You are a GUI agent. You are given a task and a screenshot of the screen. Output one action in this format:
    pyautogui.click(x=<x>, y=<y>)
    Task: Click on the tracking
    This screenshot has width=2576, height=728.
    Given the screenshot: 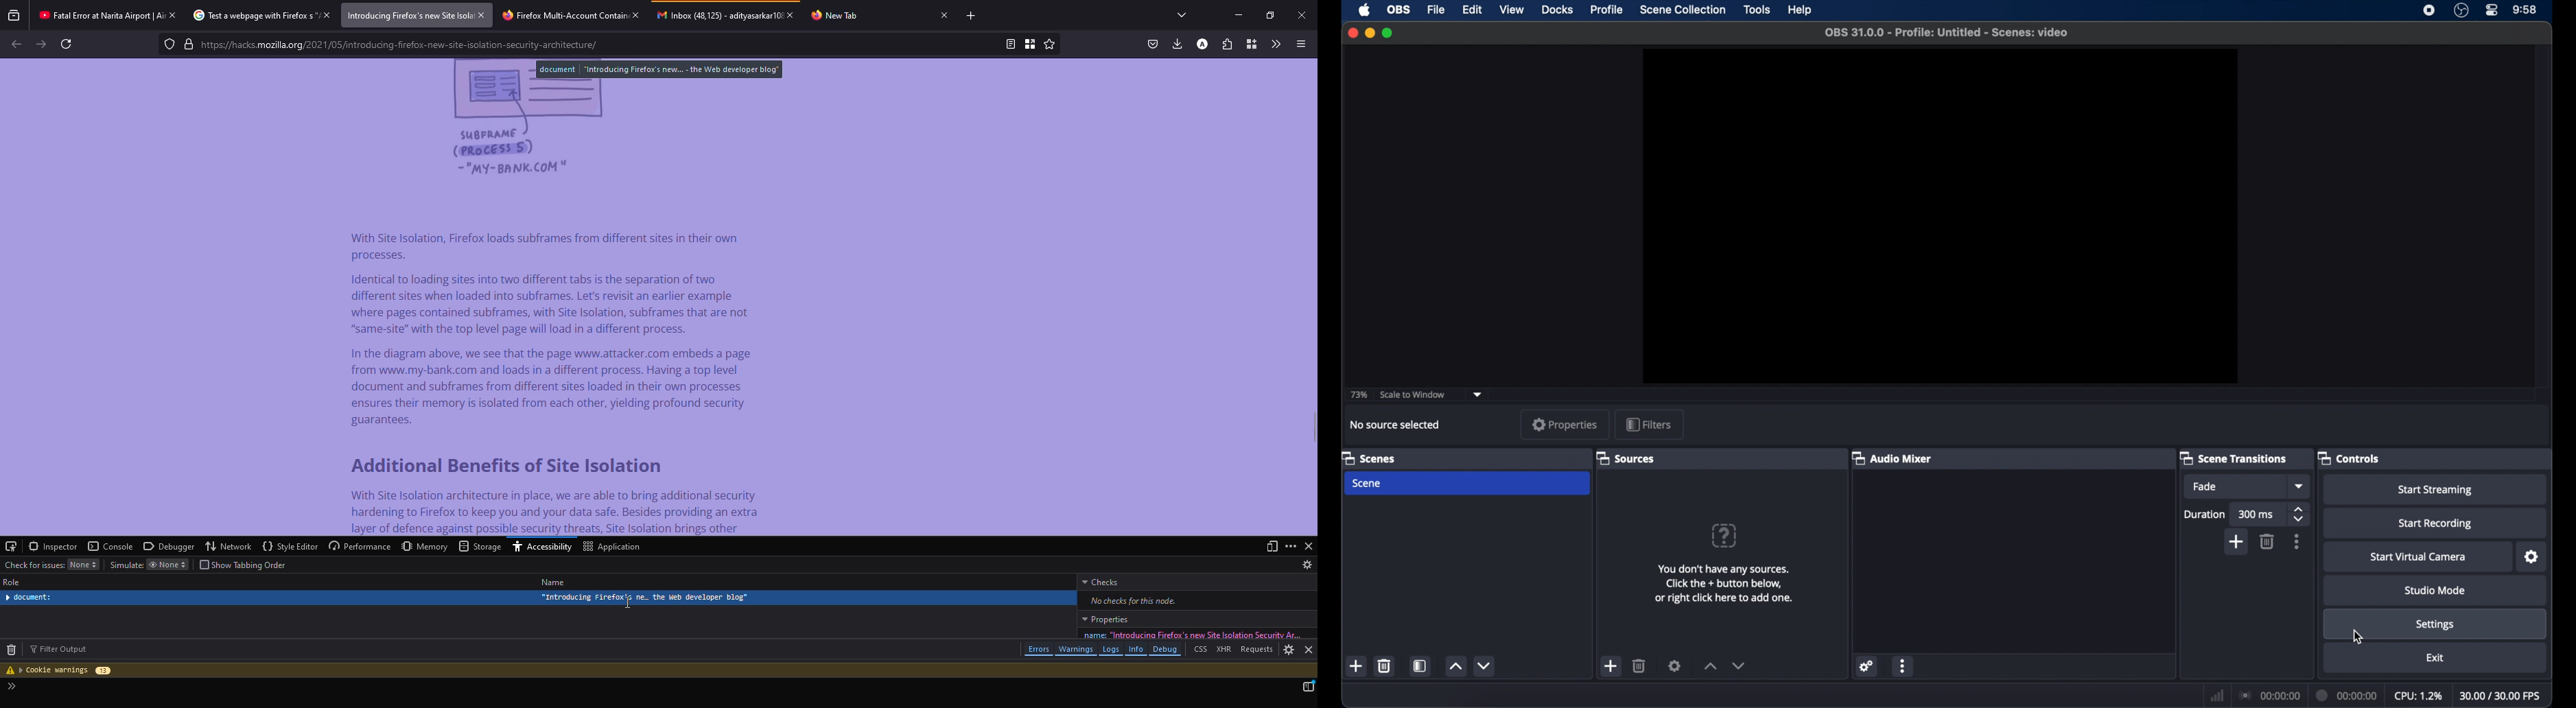 What is the action you would take?
    pyautogui.click(x=169, y=44)
    